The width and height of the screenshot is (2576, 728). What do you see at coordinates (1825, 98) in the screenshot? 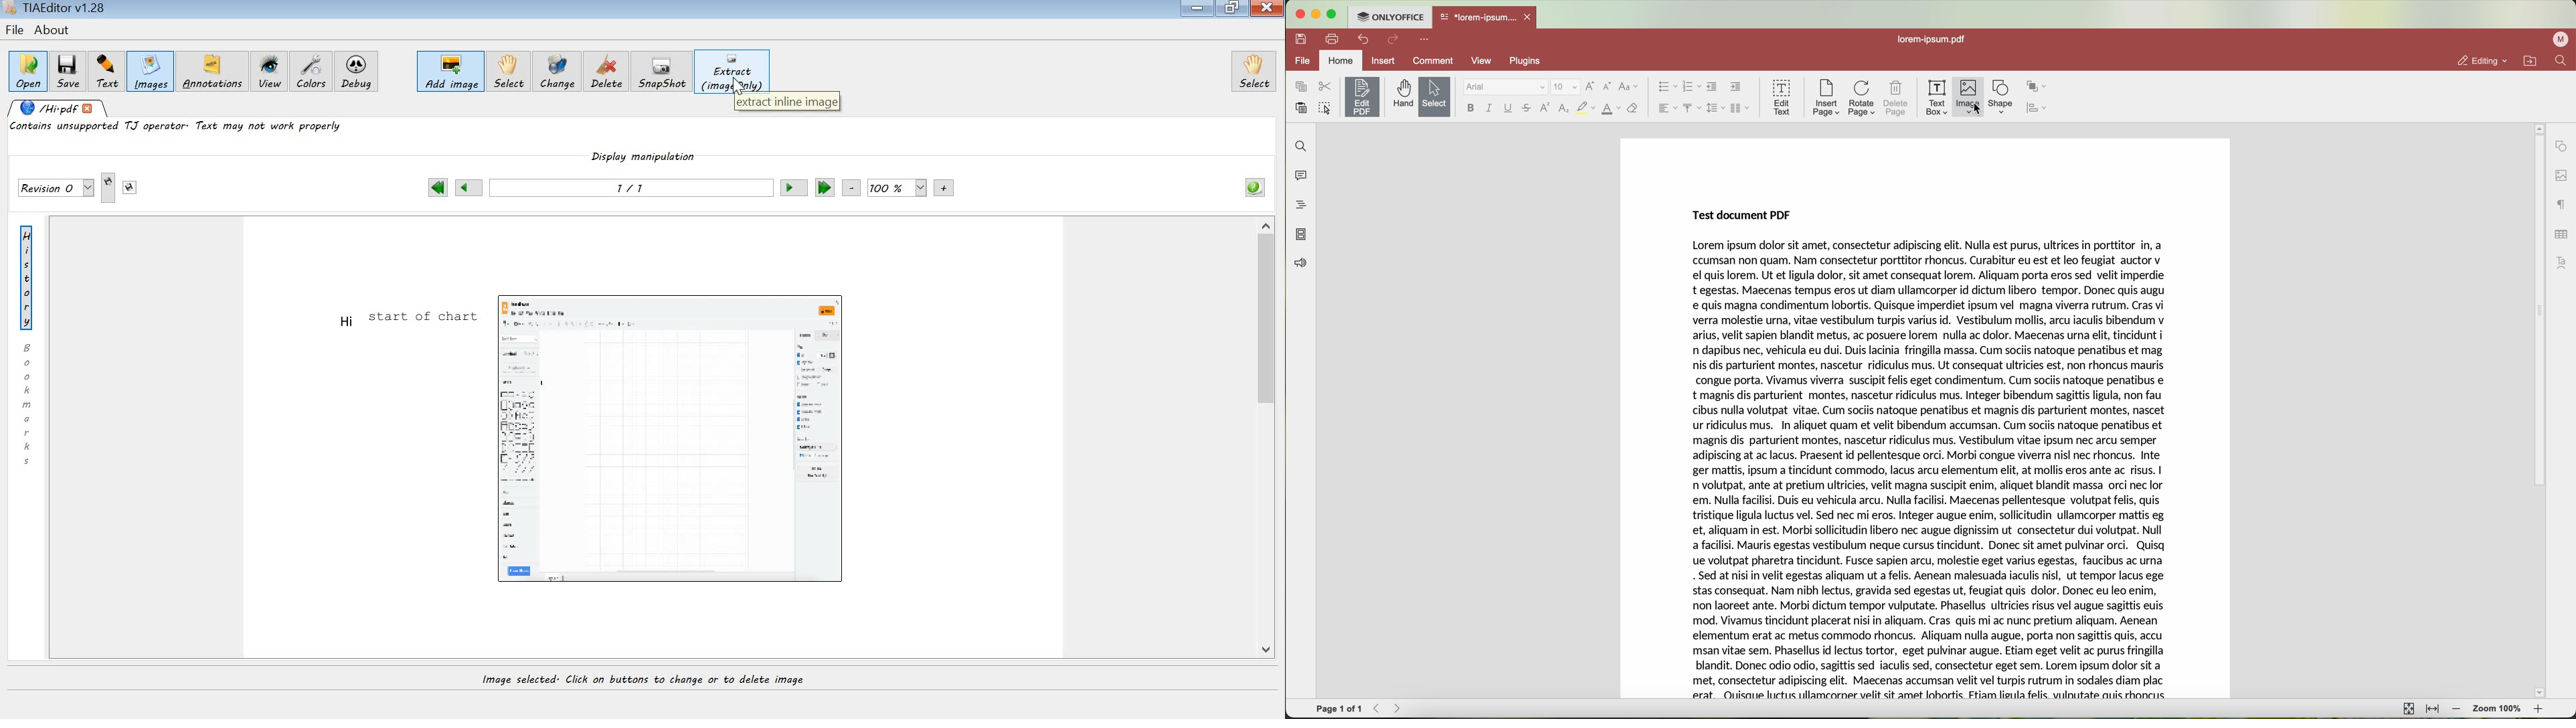
I see `insert page` at bounding box center [1825, 98].